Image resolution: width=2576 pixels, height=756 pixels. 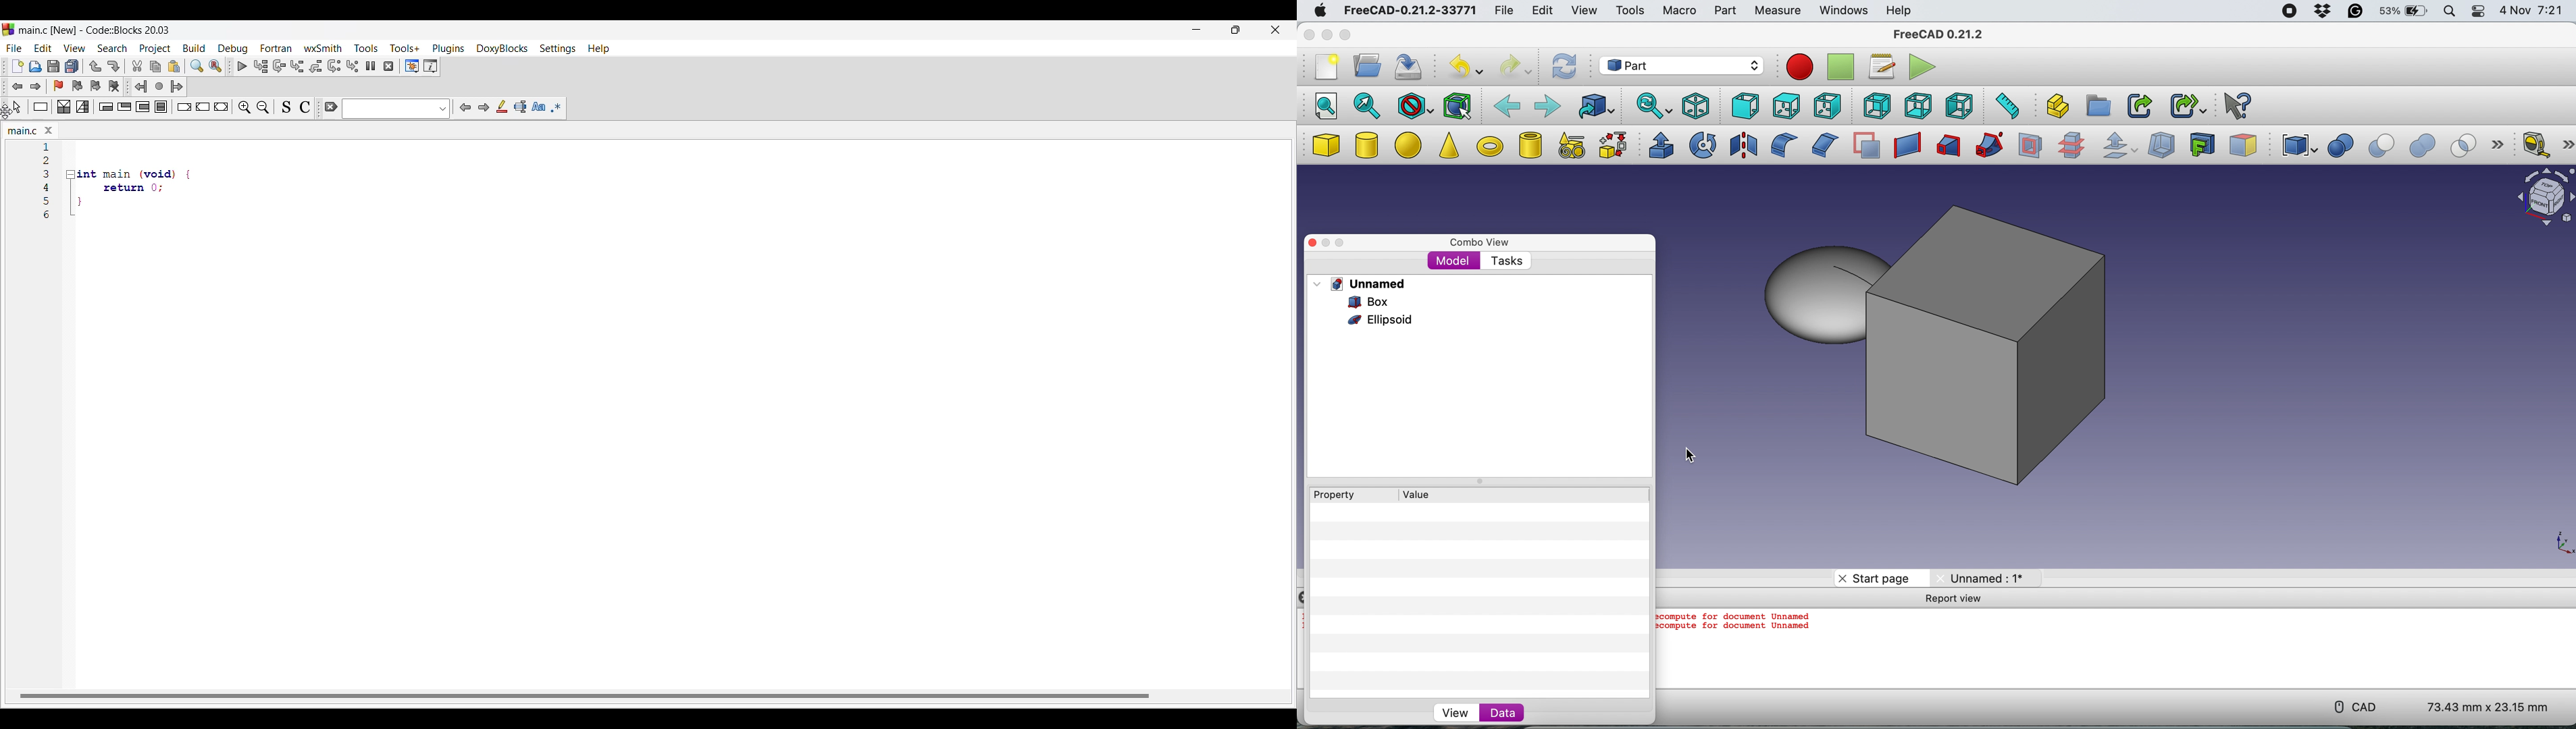 I want to click on Zoom out, so click(x=263, y=108).